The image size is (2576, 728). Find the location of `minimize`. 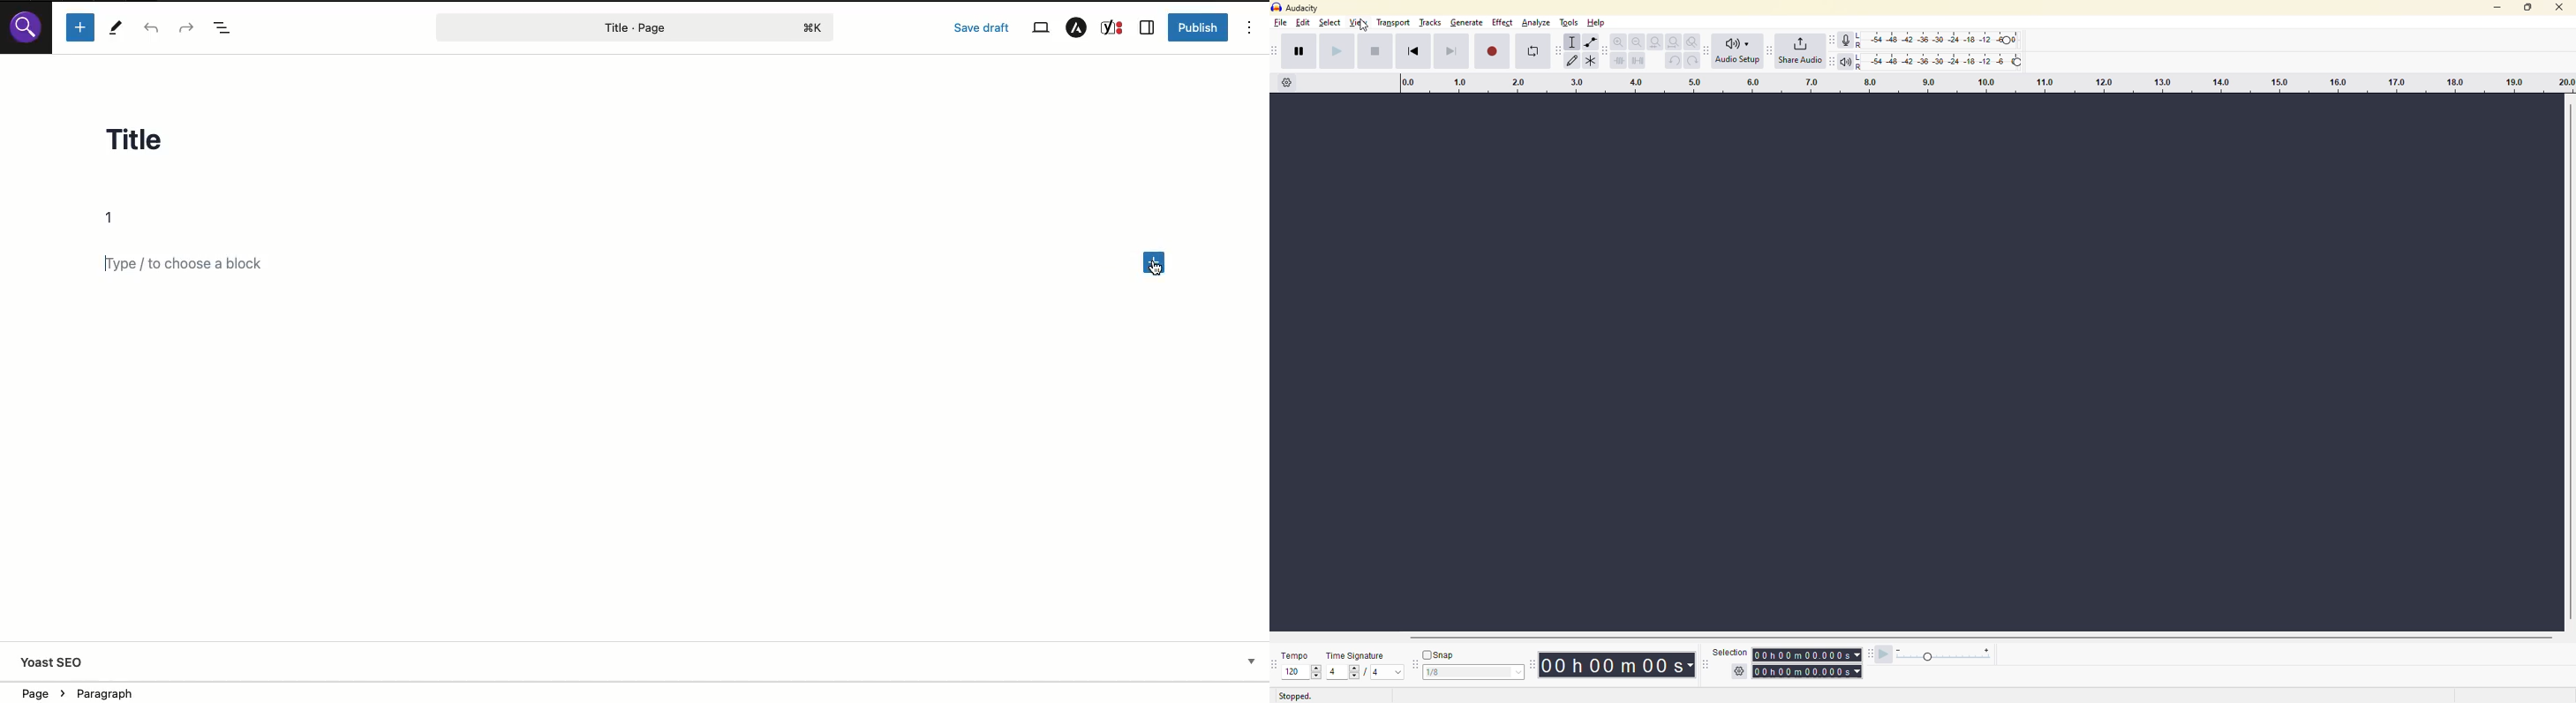

minimize is located at coordinates (2496, 11).